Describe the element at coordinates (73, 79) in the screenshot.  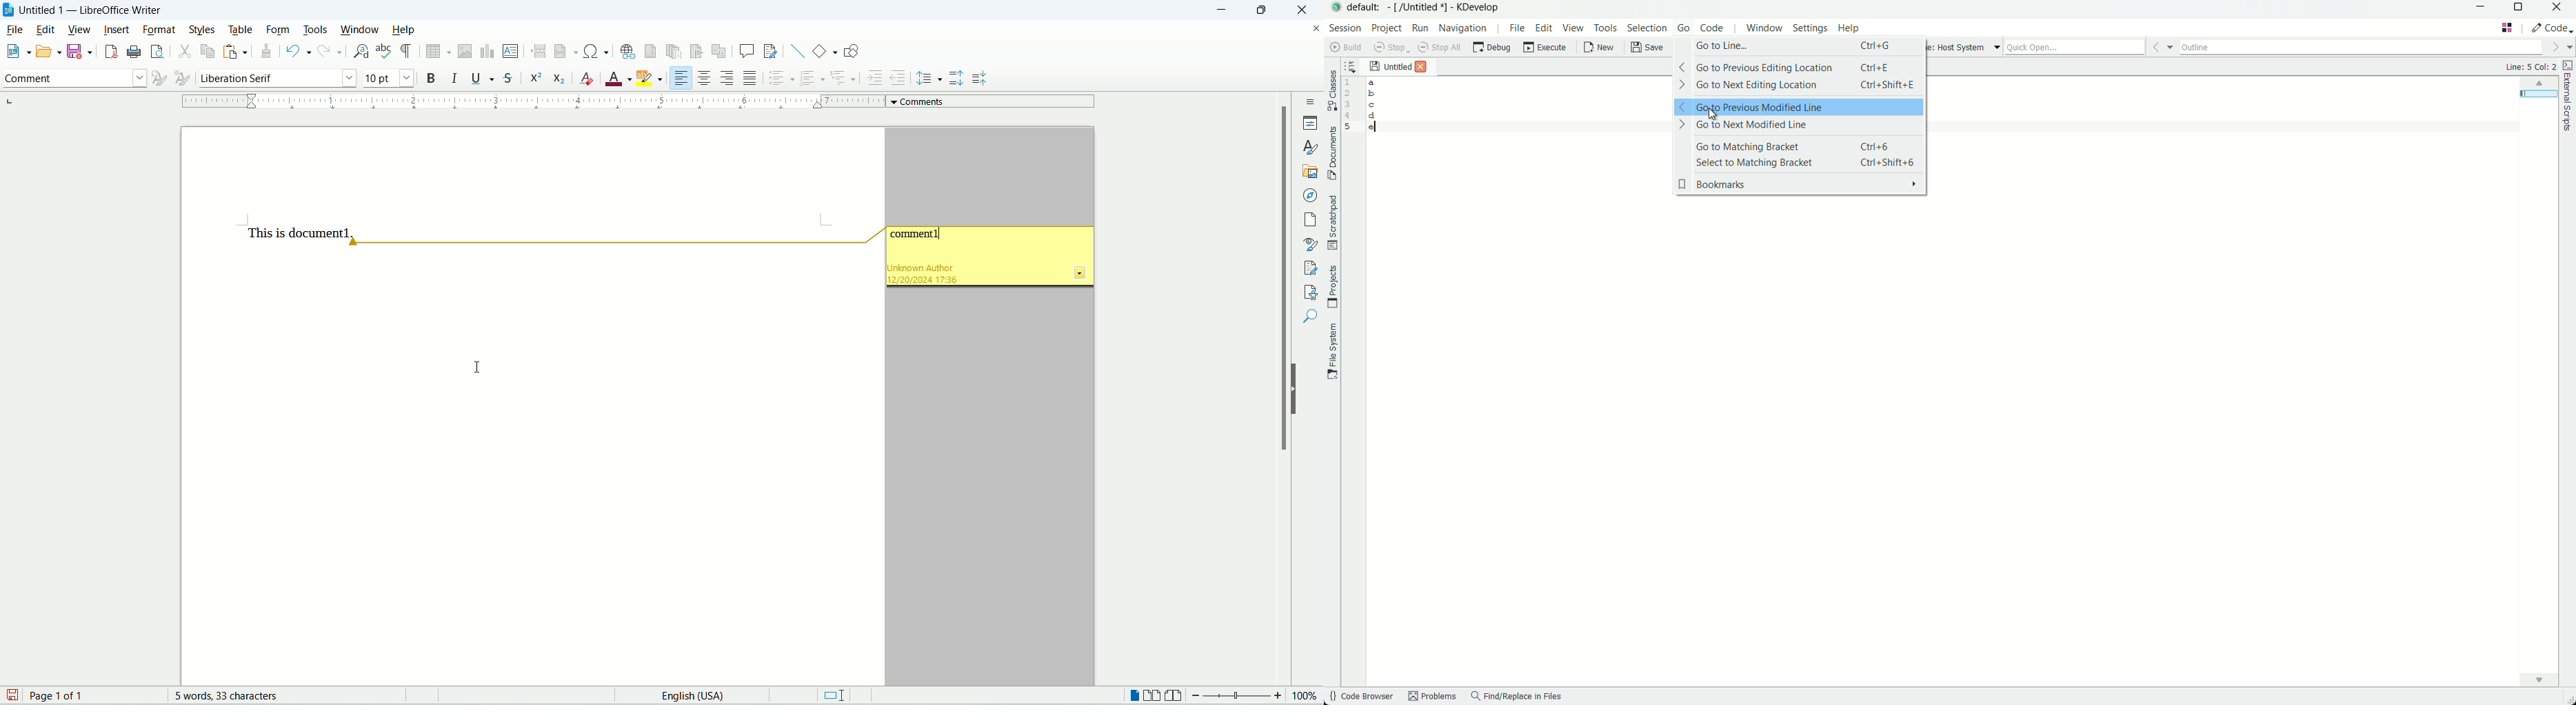
I see `paragraph style` at that location.